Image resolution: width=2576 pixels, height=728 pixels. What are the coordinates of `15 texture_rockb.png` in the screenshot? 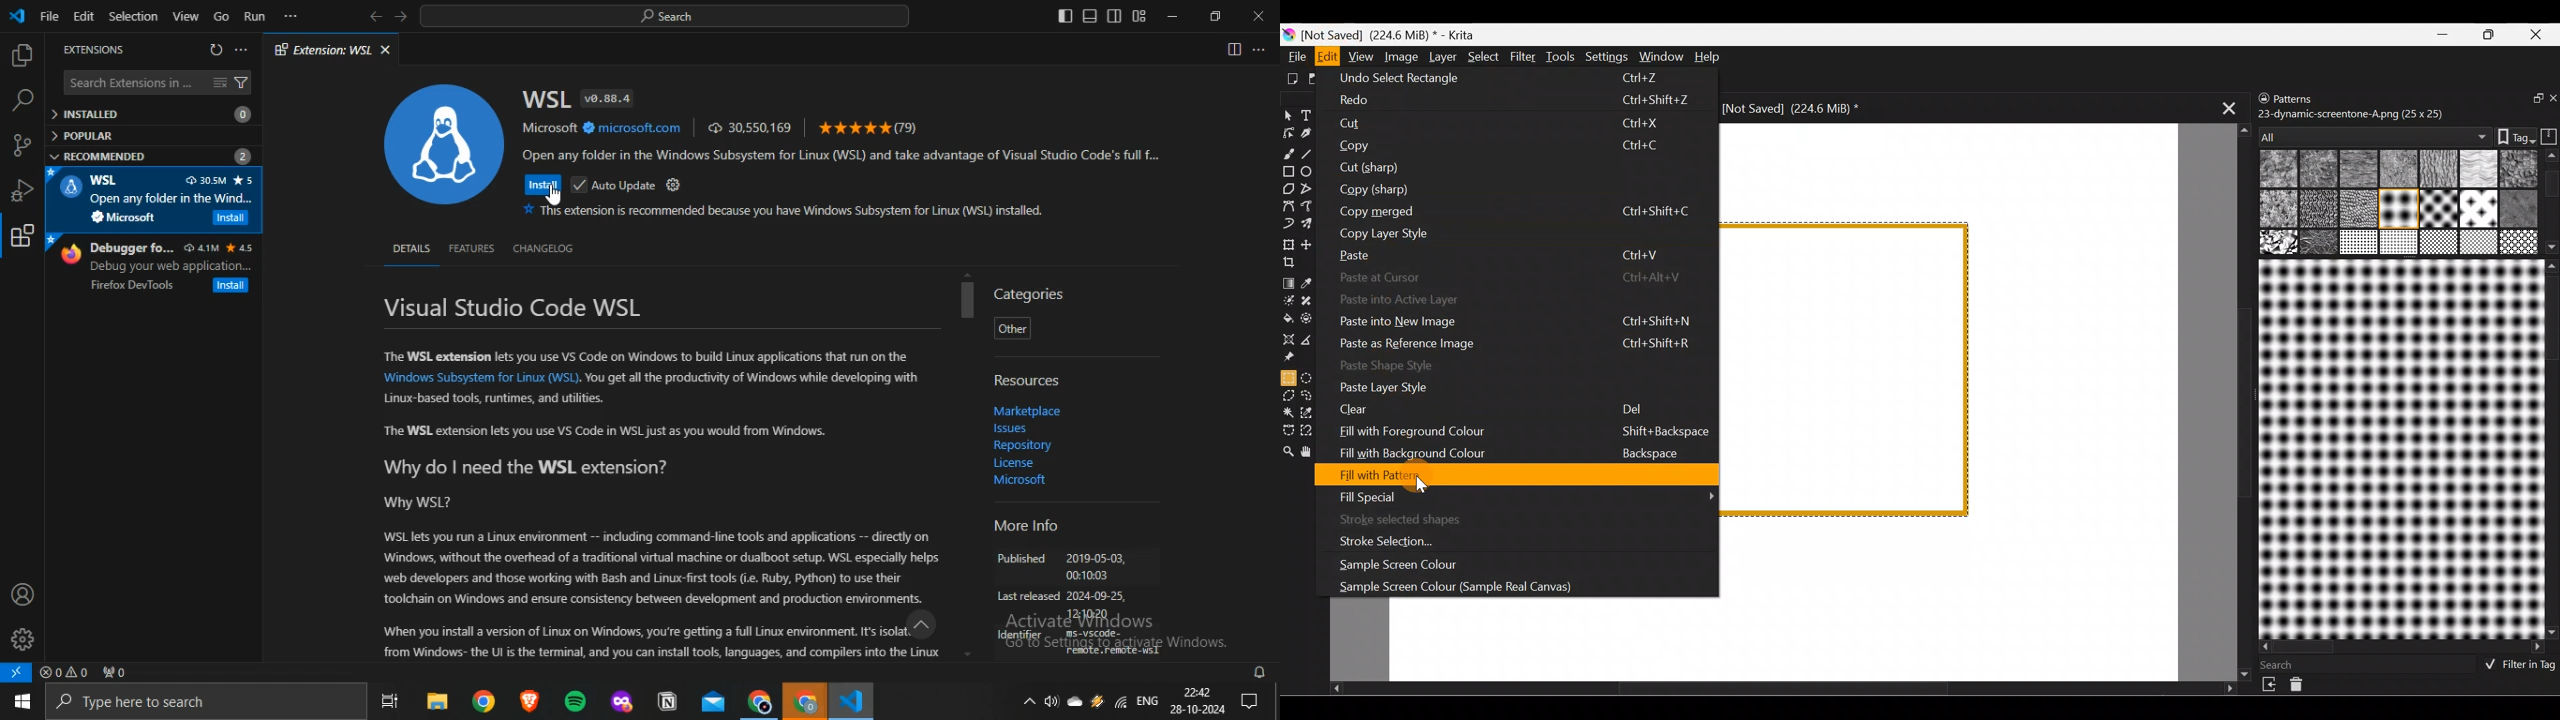 It's located at (2320, 243).